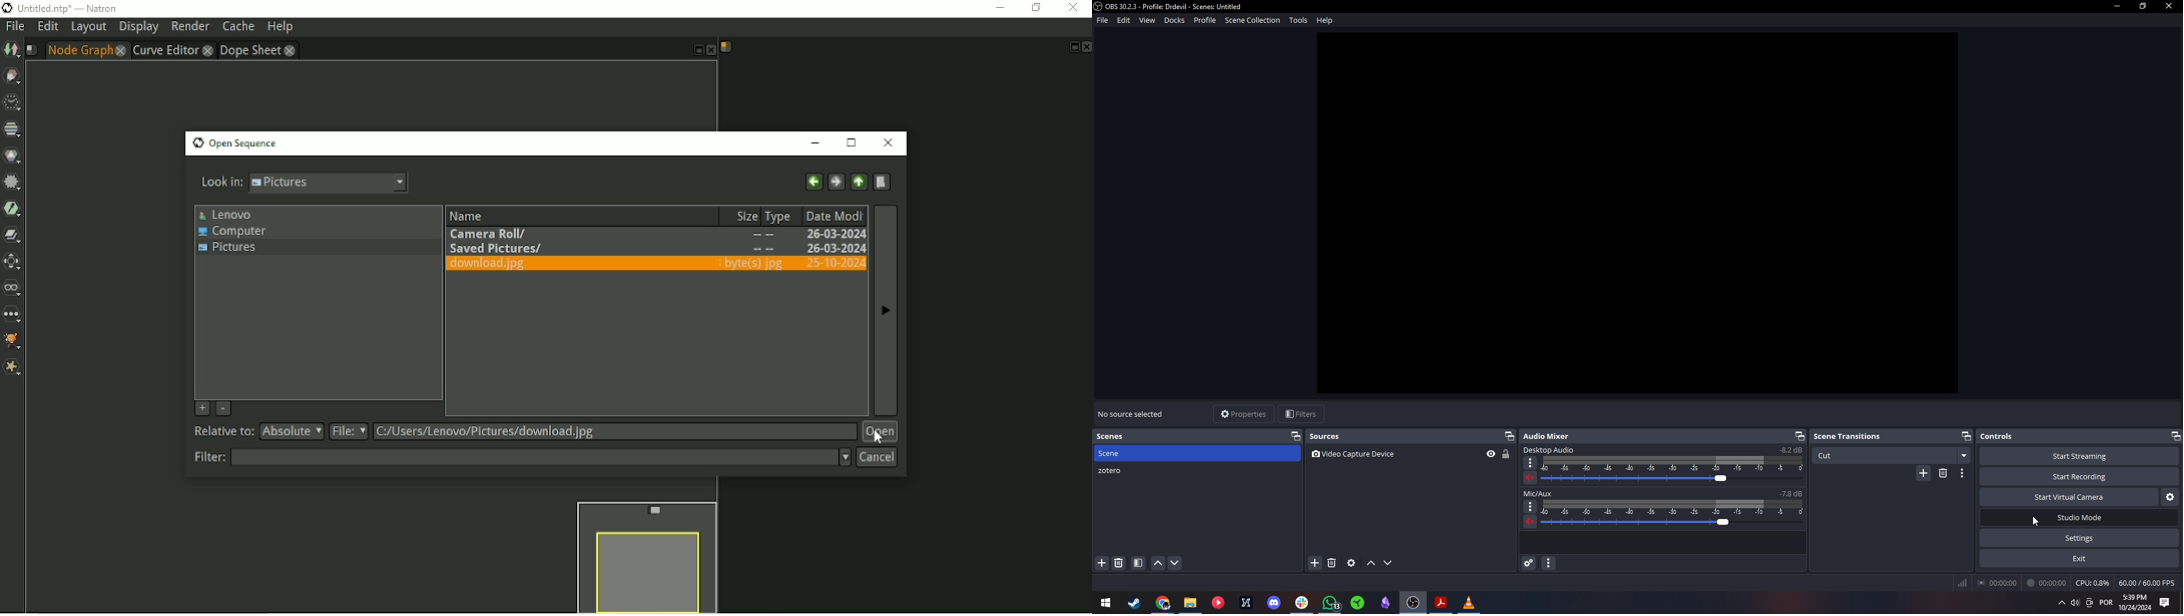  Describe the element at coordinates (1635, 215) in the screenshot. I see `Output UI` at that location.